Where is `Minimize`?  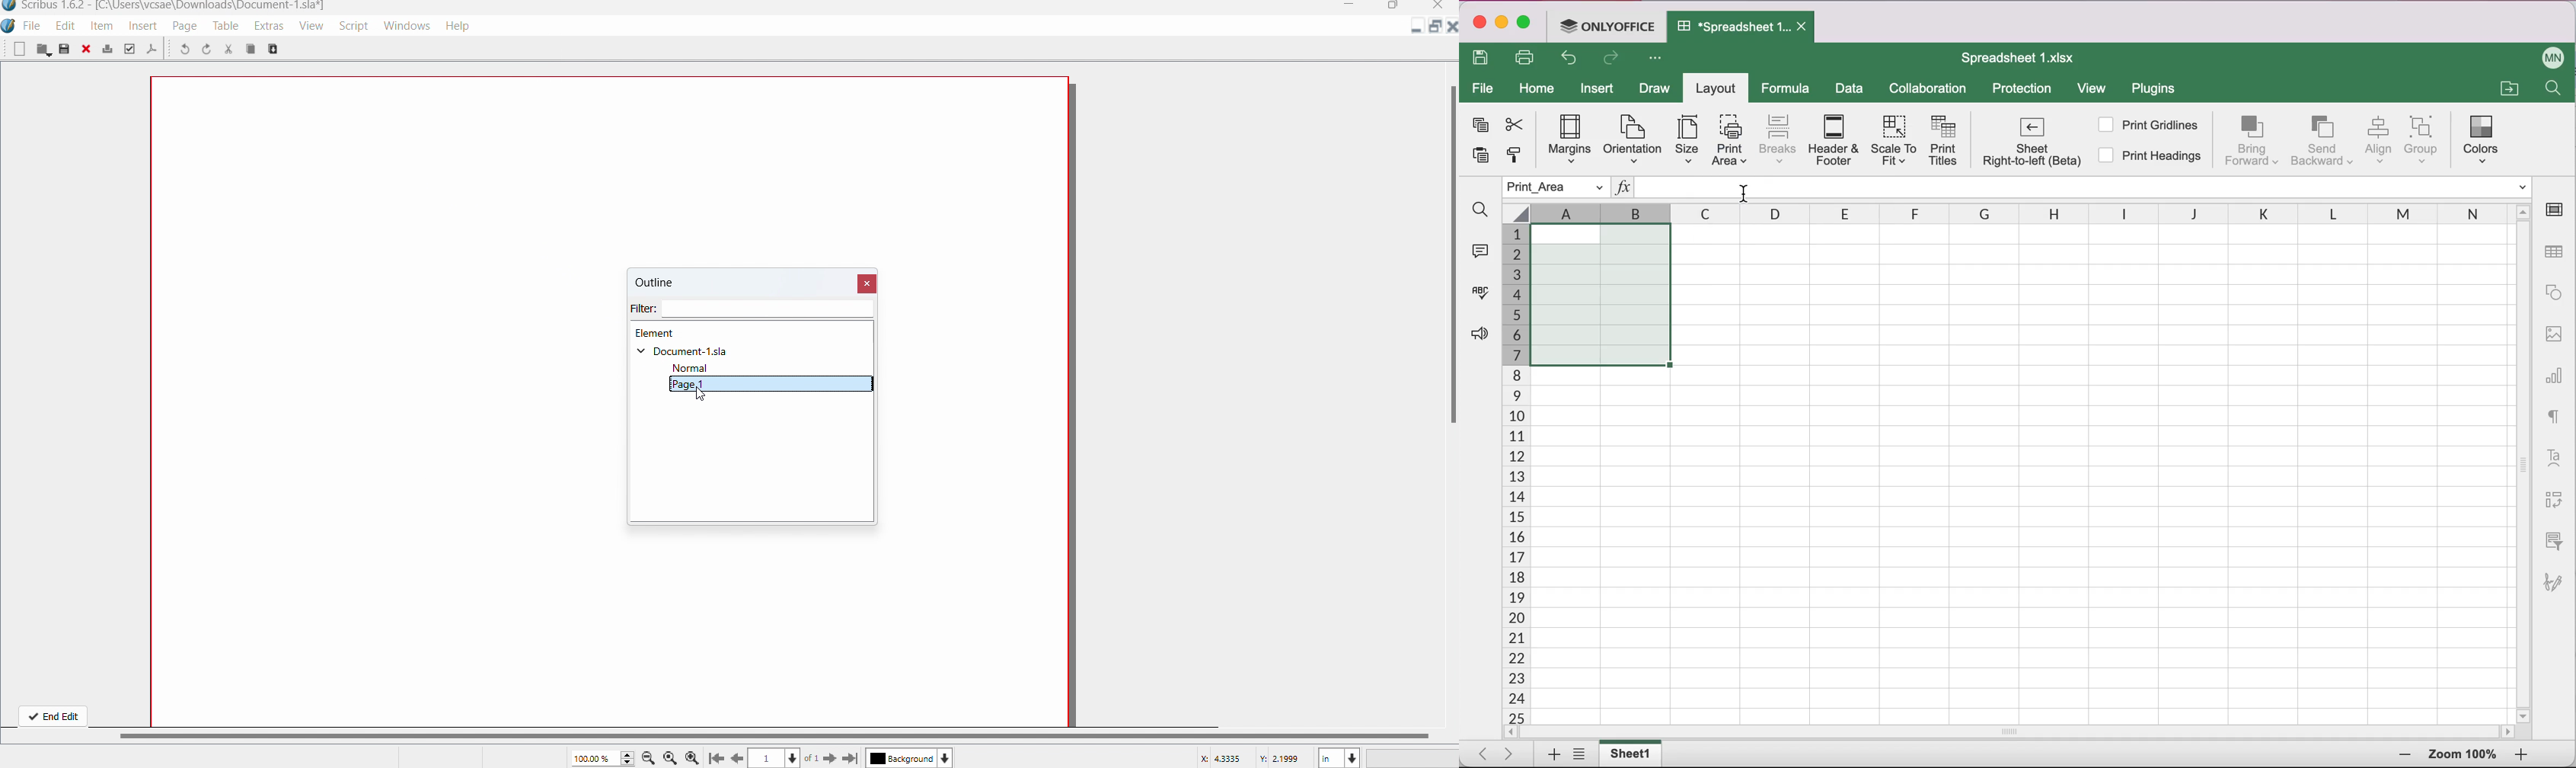 Minimize is located at coordinates (1352, 6).